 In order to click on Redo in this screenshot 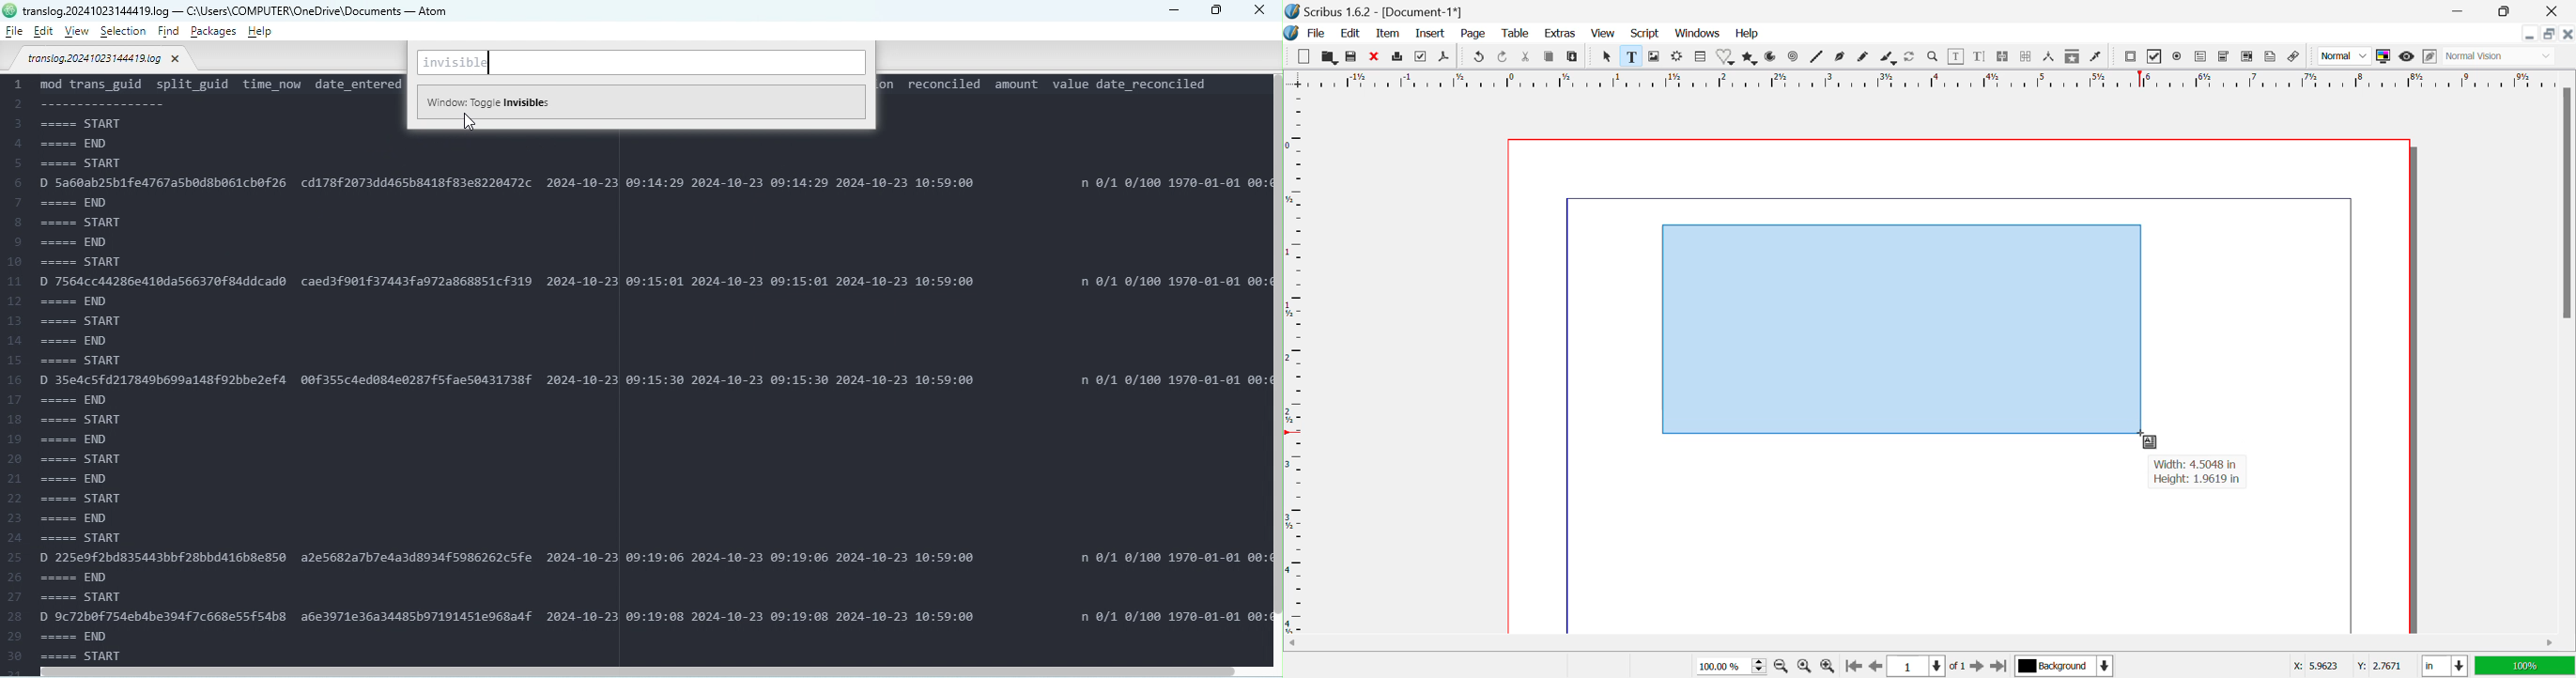, I will do `click(1503, 58)`.